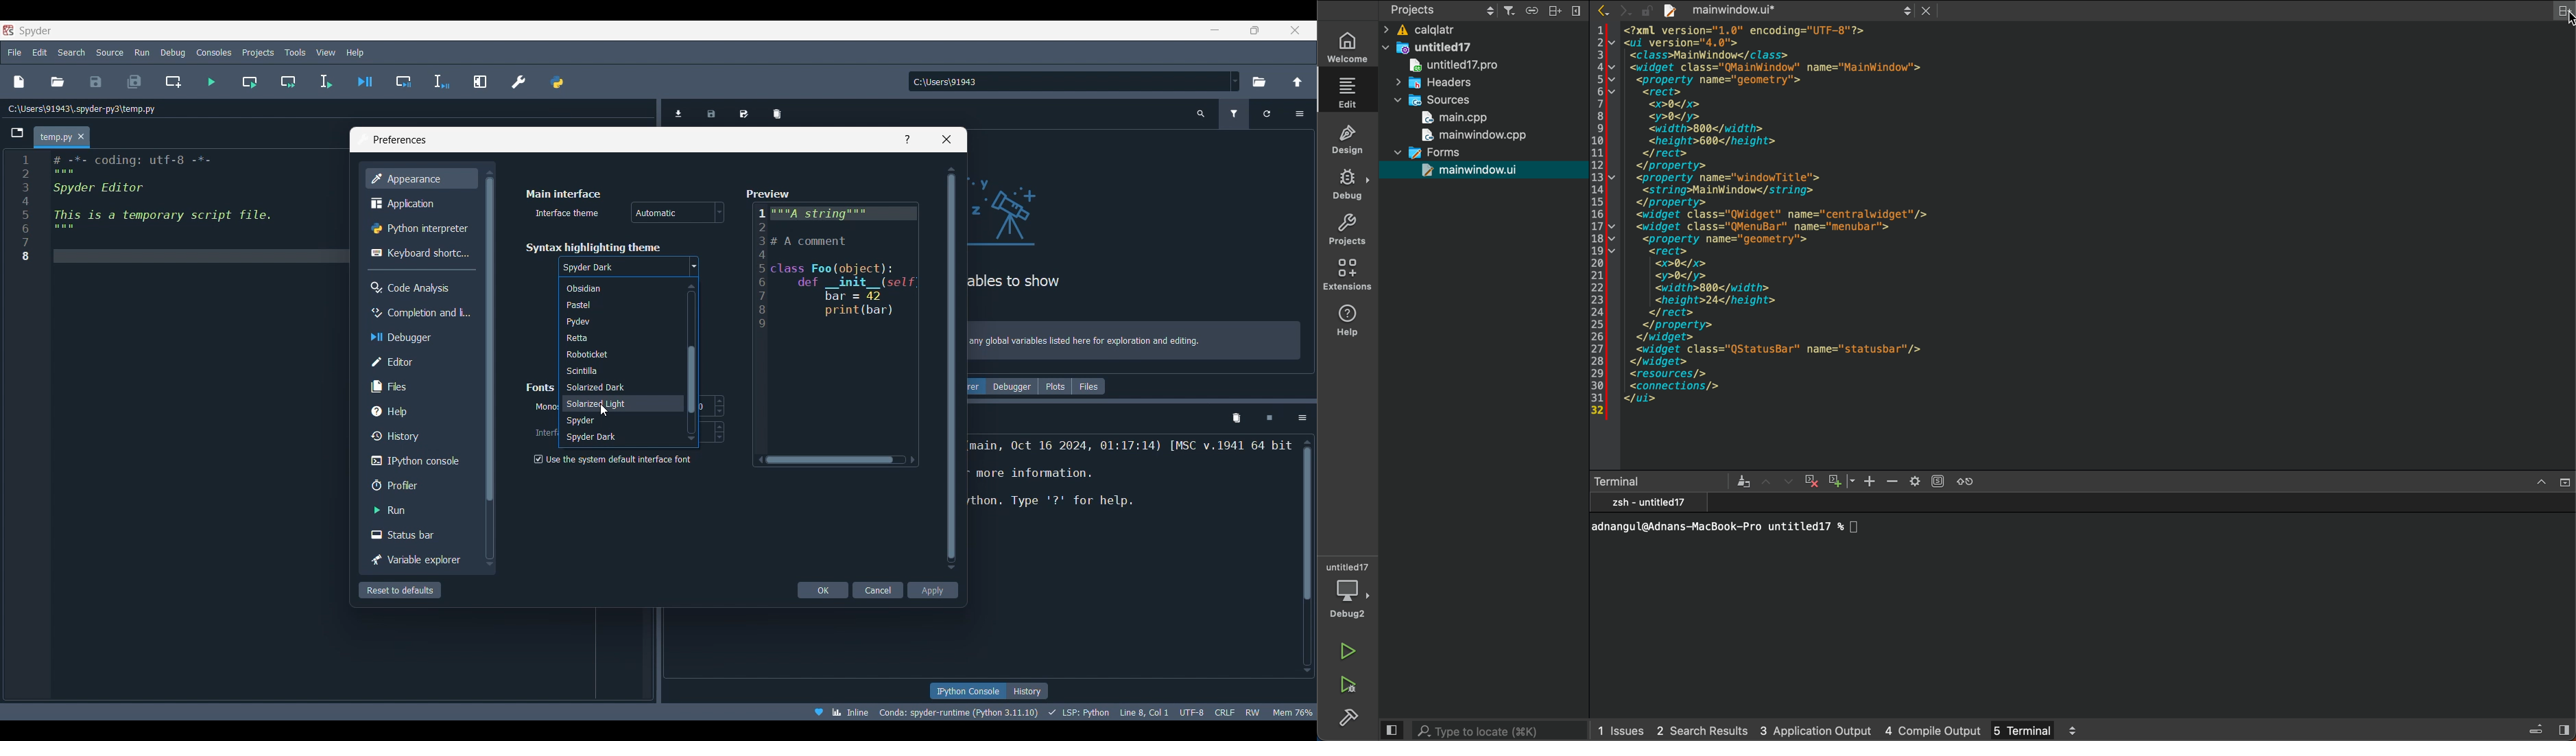  Describe the element at coordinates (173, 52) in the screenshot. I see `Debug menu` at that location.